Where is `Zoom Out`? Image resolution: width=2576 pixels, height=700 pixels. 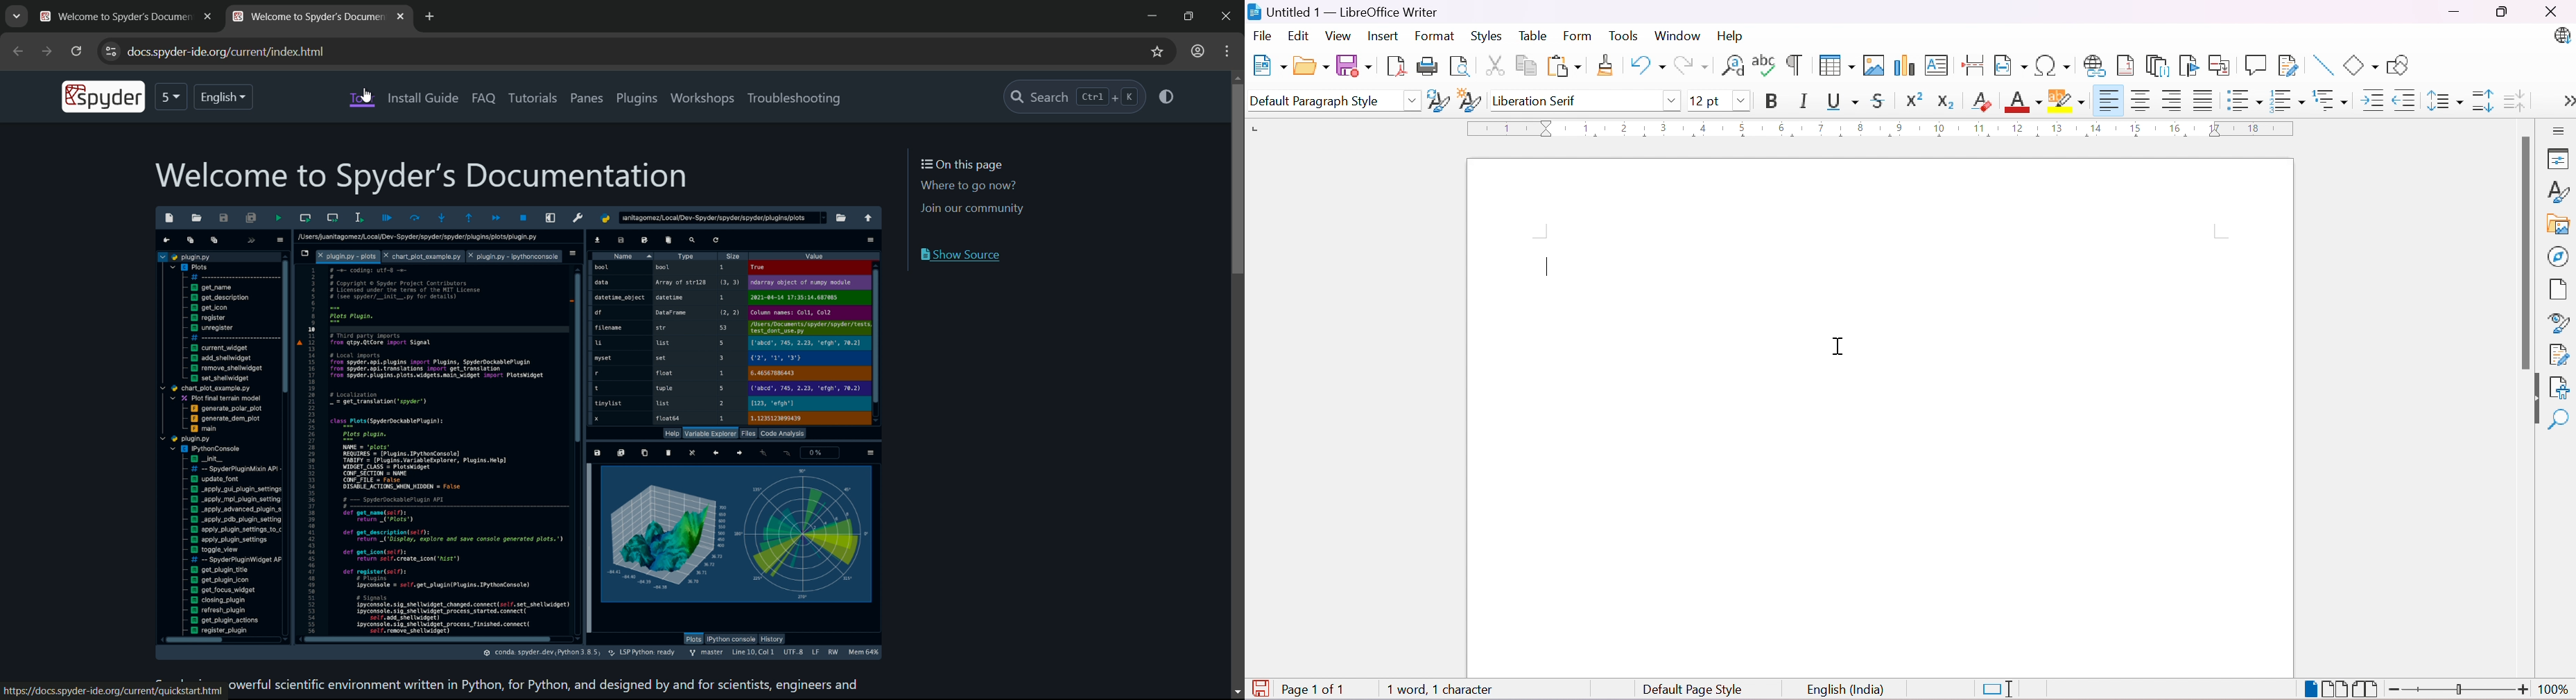
Zoom Out is located at coordinates (2395, 690).